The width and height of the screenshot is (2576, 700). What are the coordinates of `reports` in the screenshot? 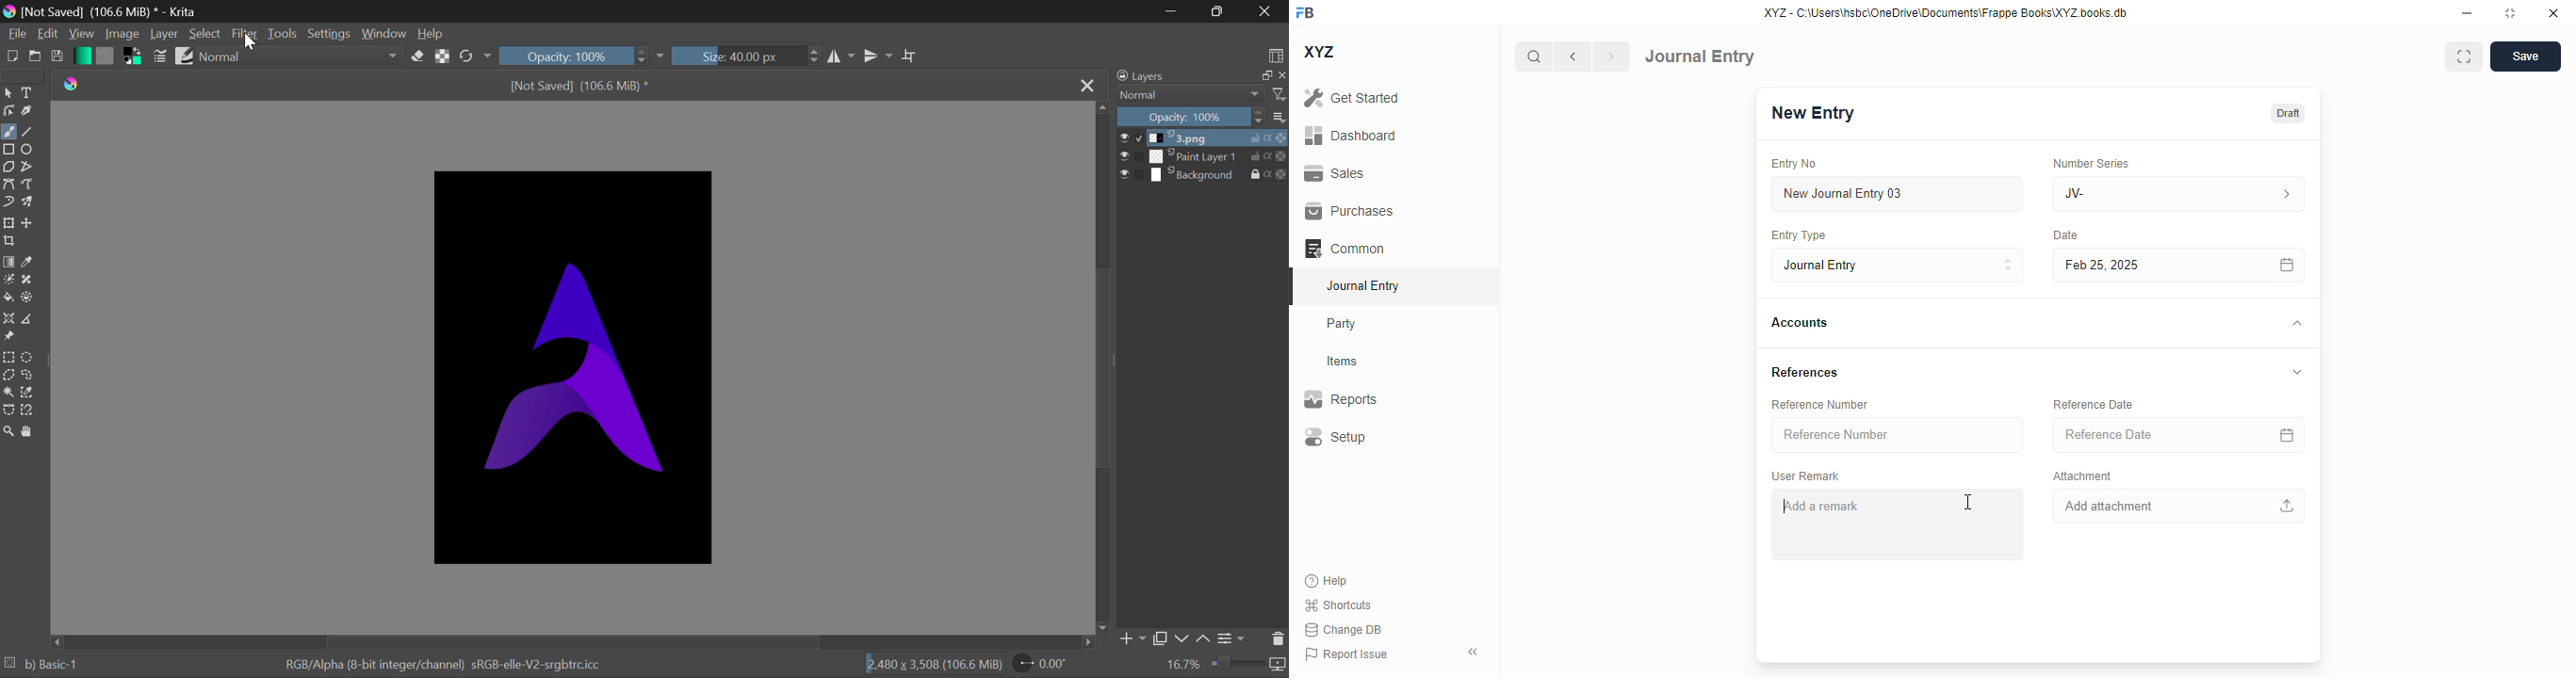 It's located at (1341, 398).